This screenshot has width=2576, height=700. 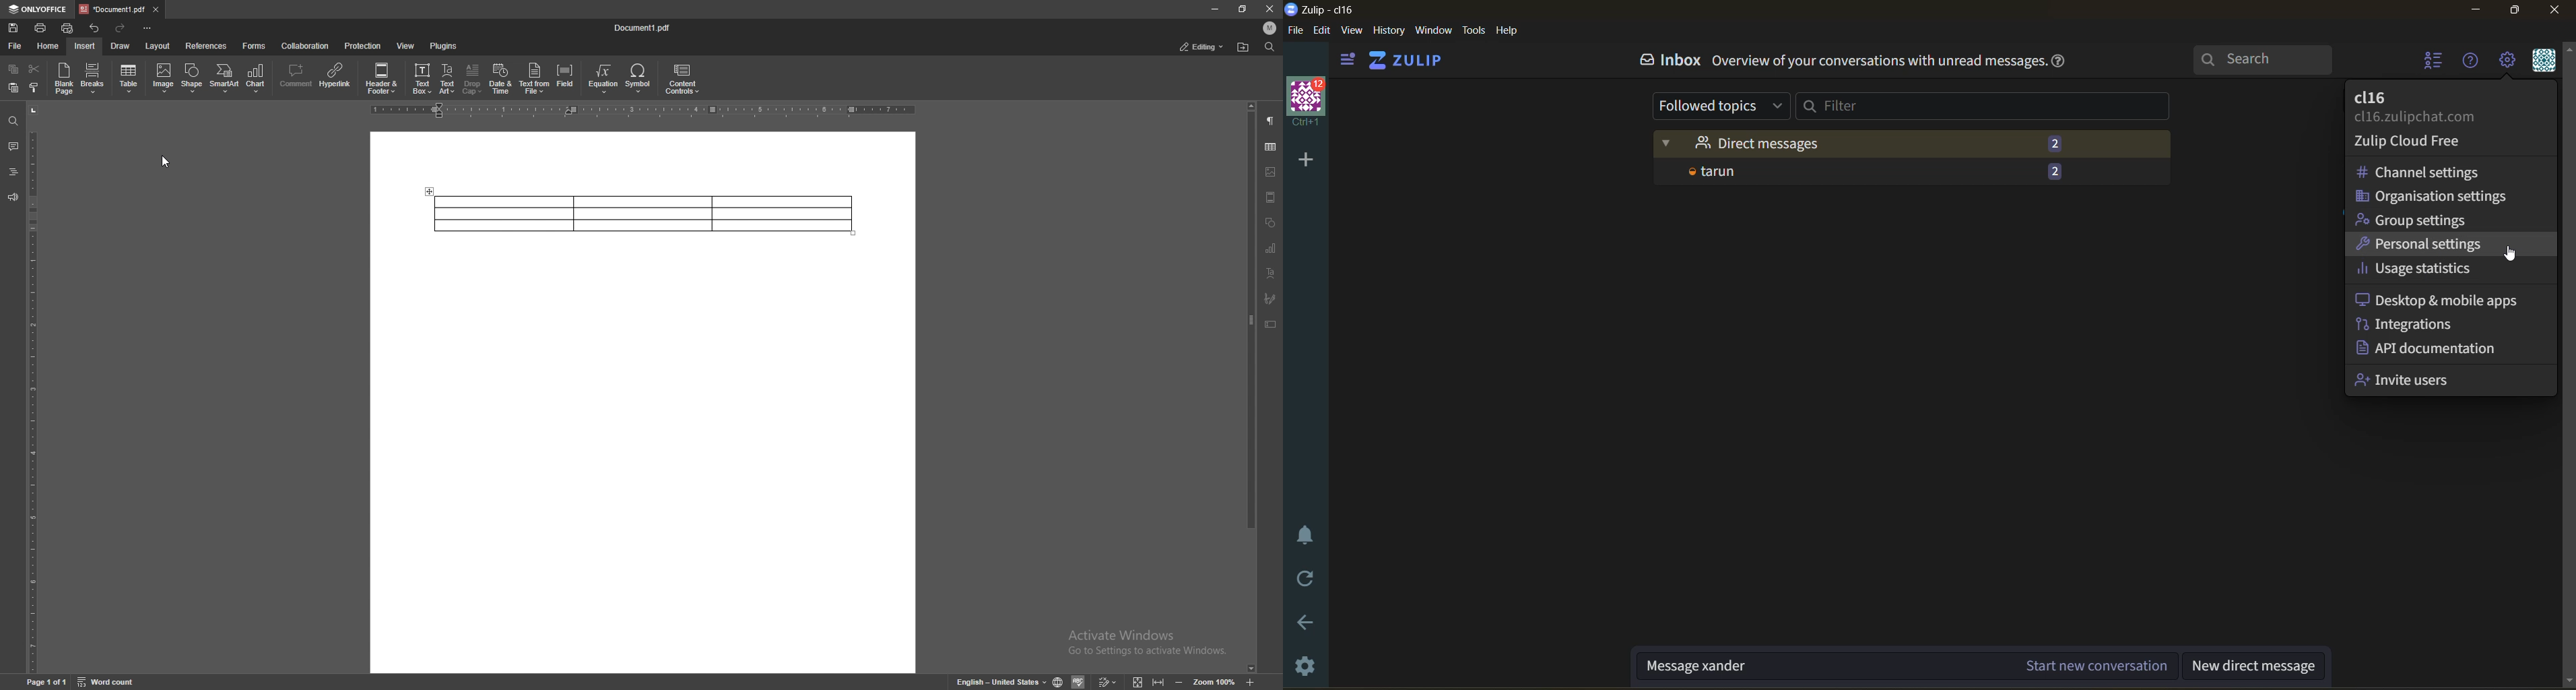 I want to click on Scroll bar, so click(x=2568, y=367).